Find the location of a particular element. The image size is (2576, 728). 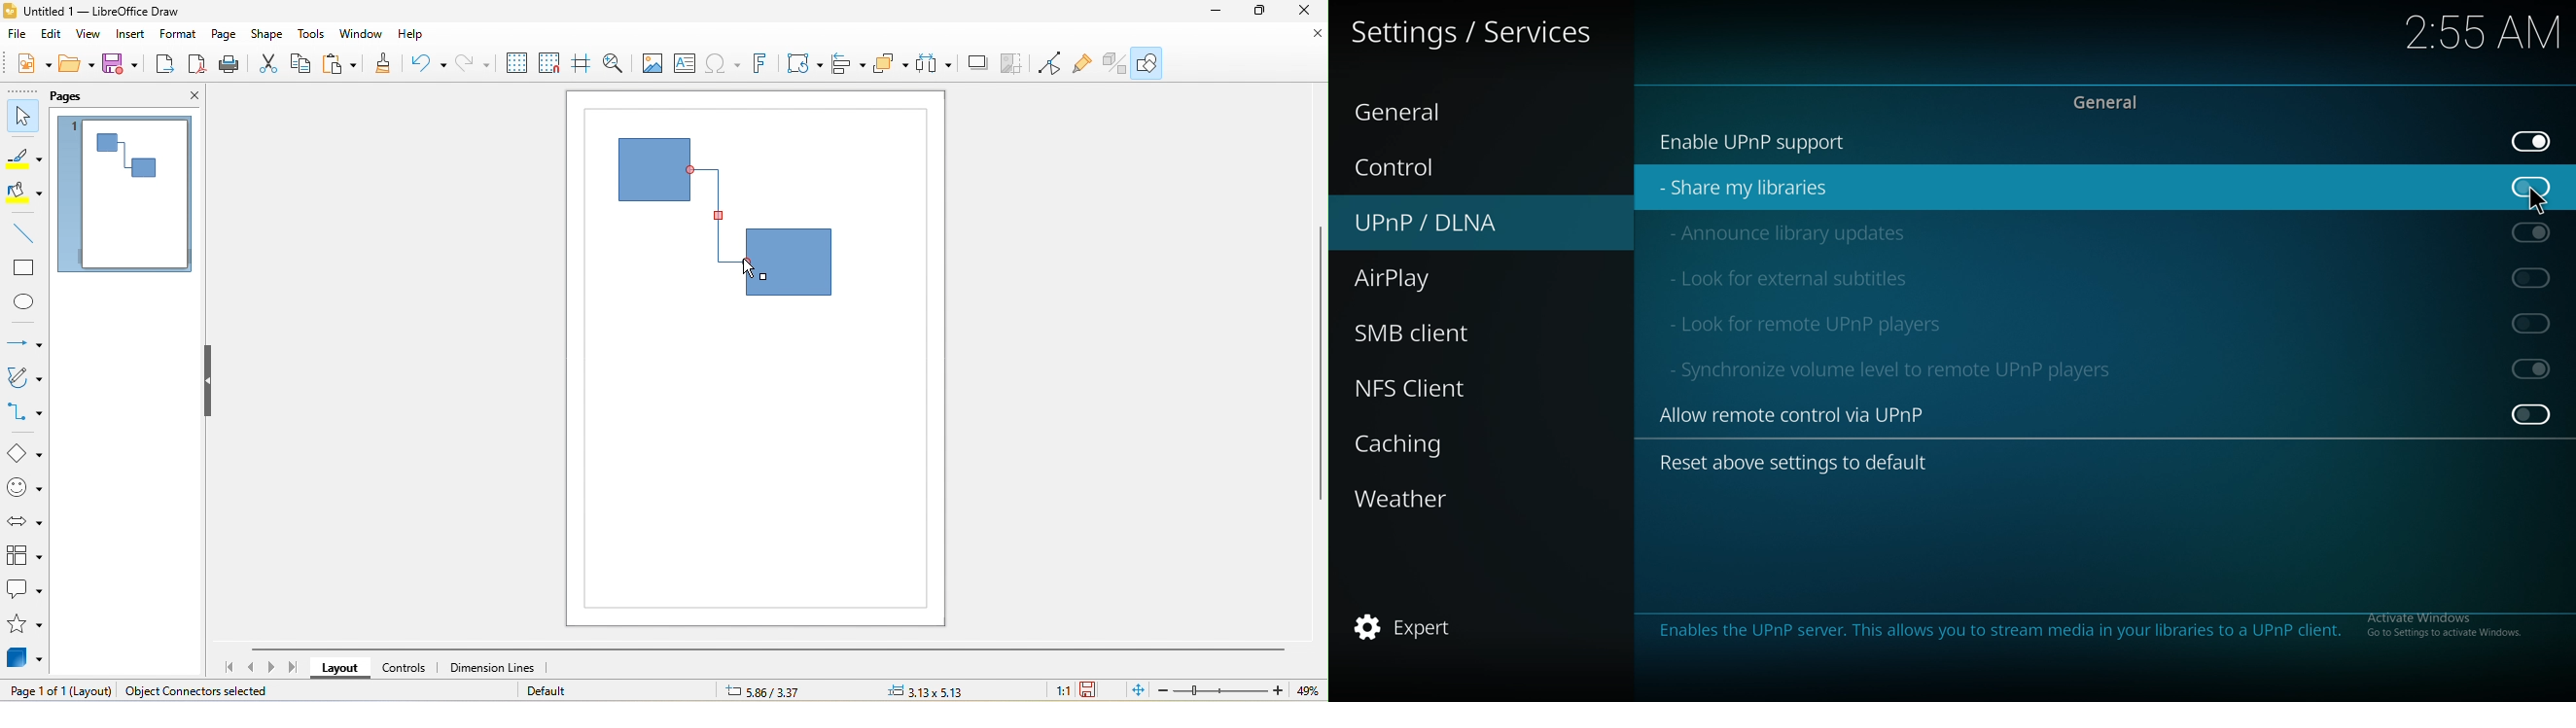

cursor structure changed is located at coordinates (747, 267).